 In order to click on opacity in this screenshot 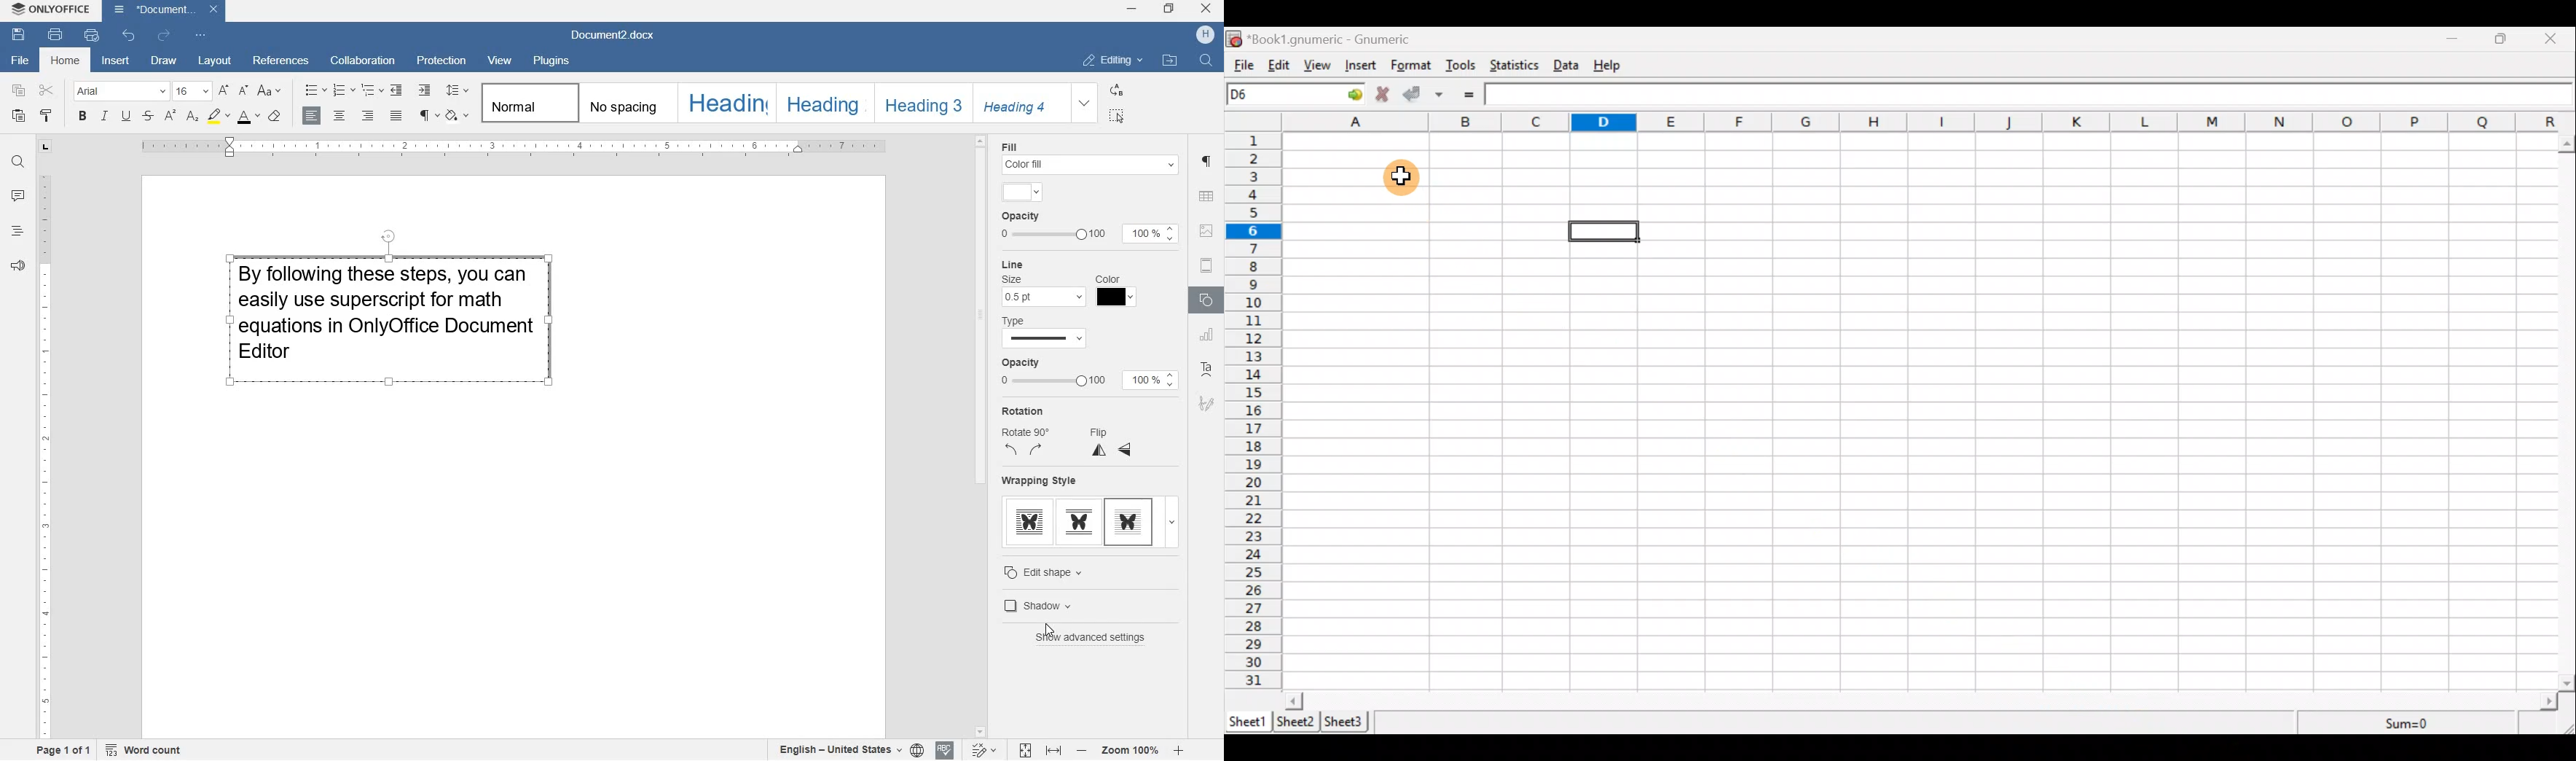, I will do `click(1052, 227)`.